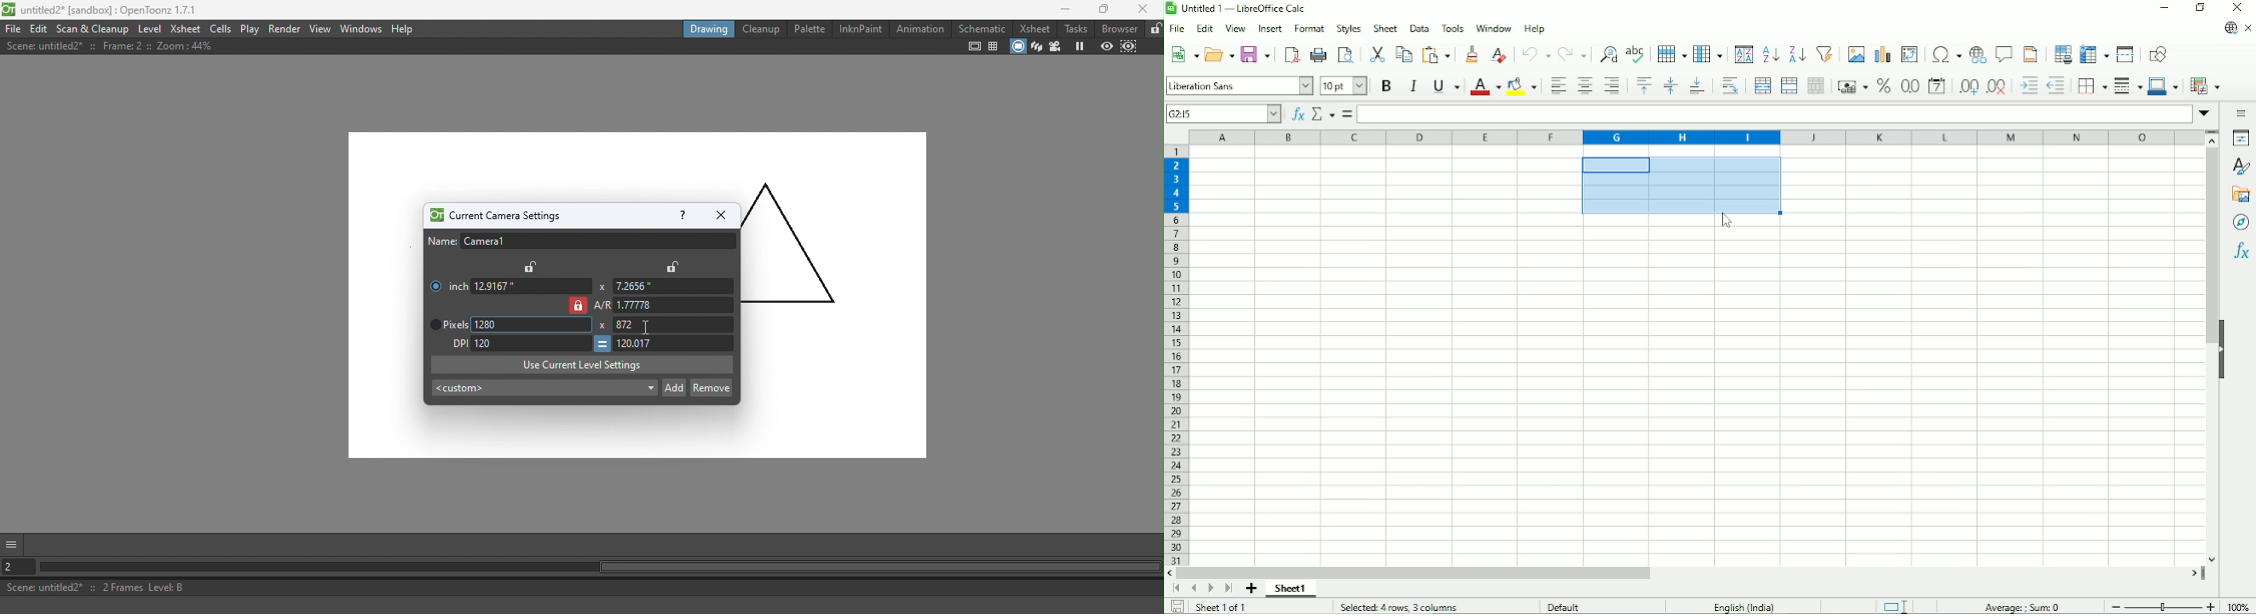  What do you see at coordinates (1318, 55) in the screenshot?
I see `Print` at bounding box center [1318, 55].